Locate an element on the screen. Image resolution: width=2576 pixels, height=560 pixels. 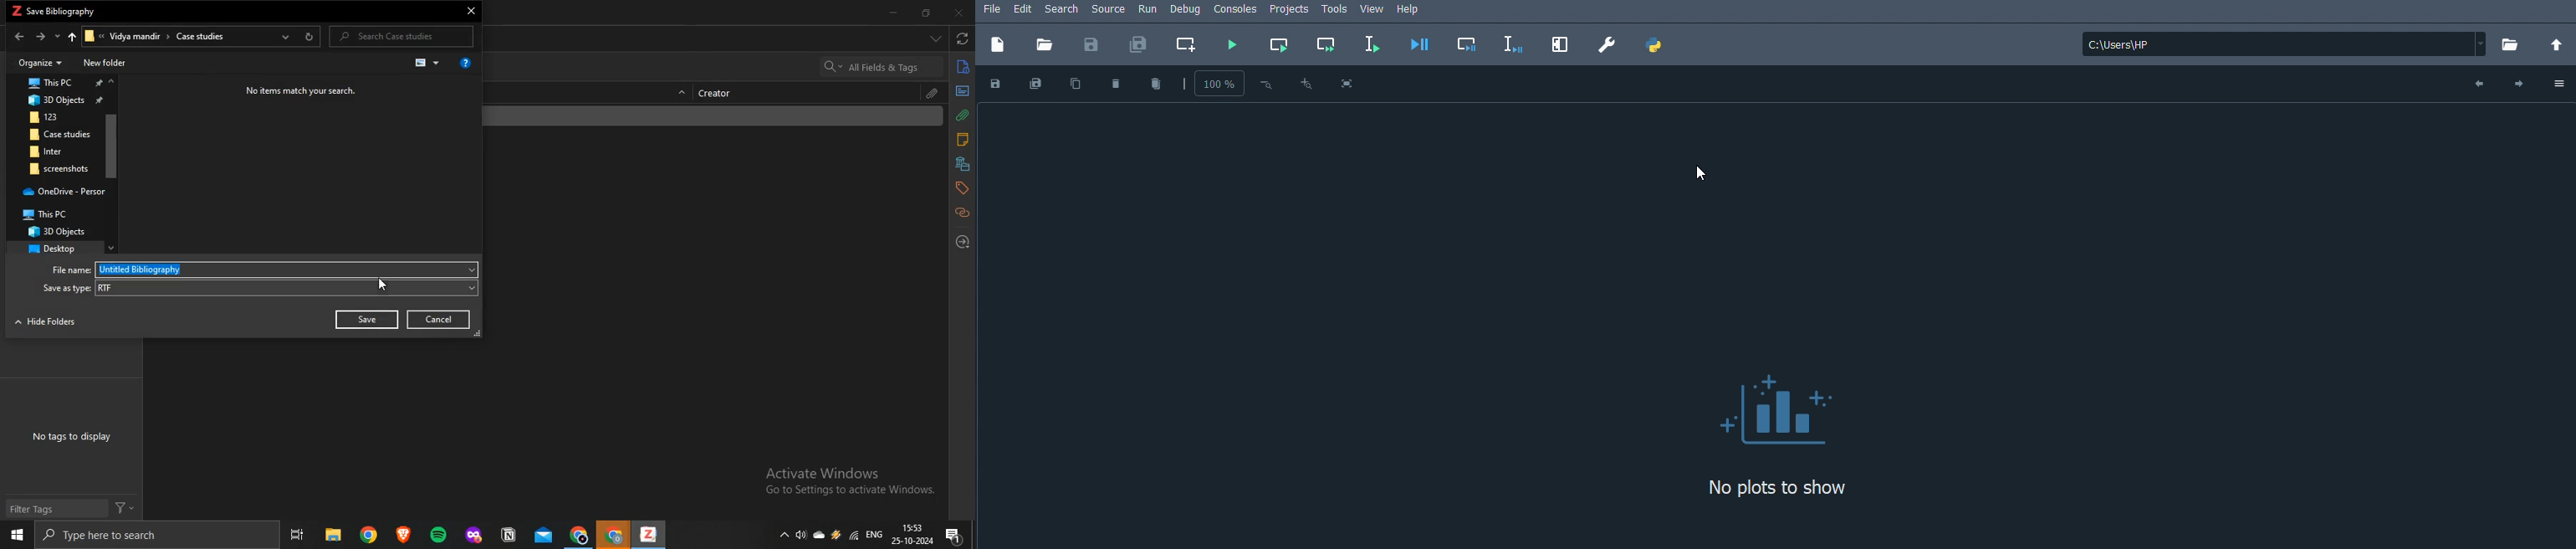
New folder is located at coordinates (110, 64).